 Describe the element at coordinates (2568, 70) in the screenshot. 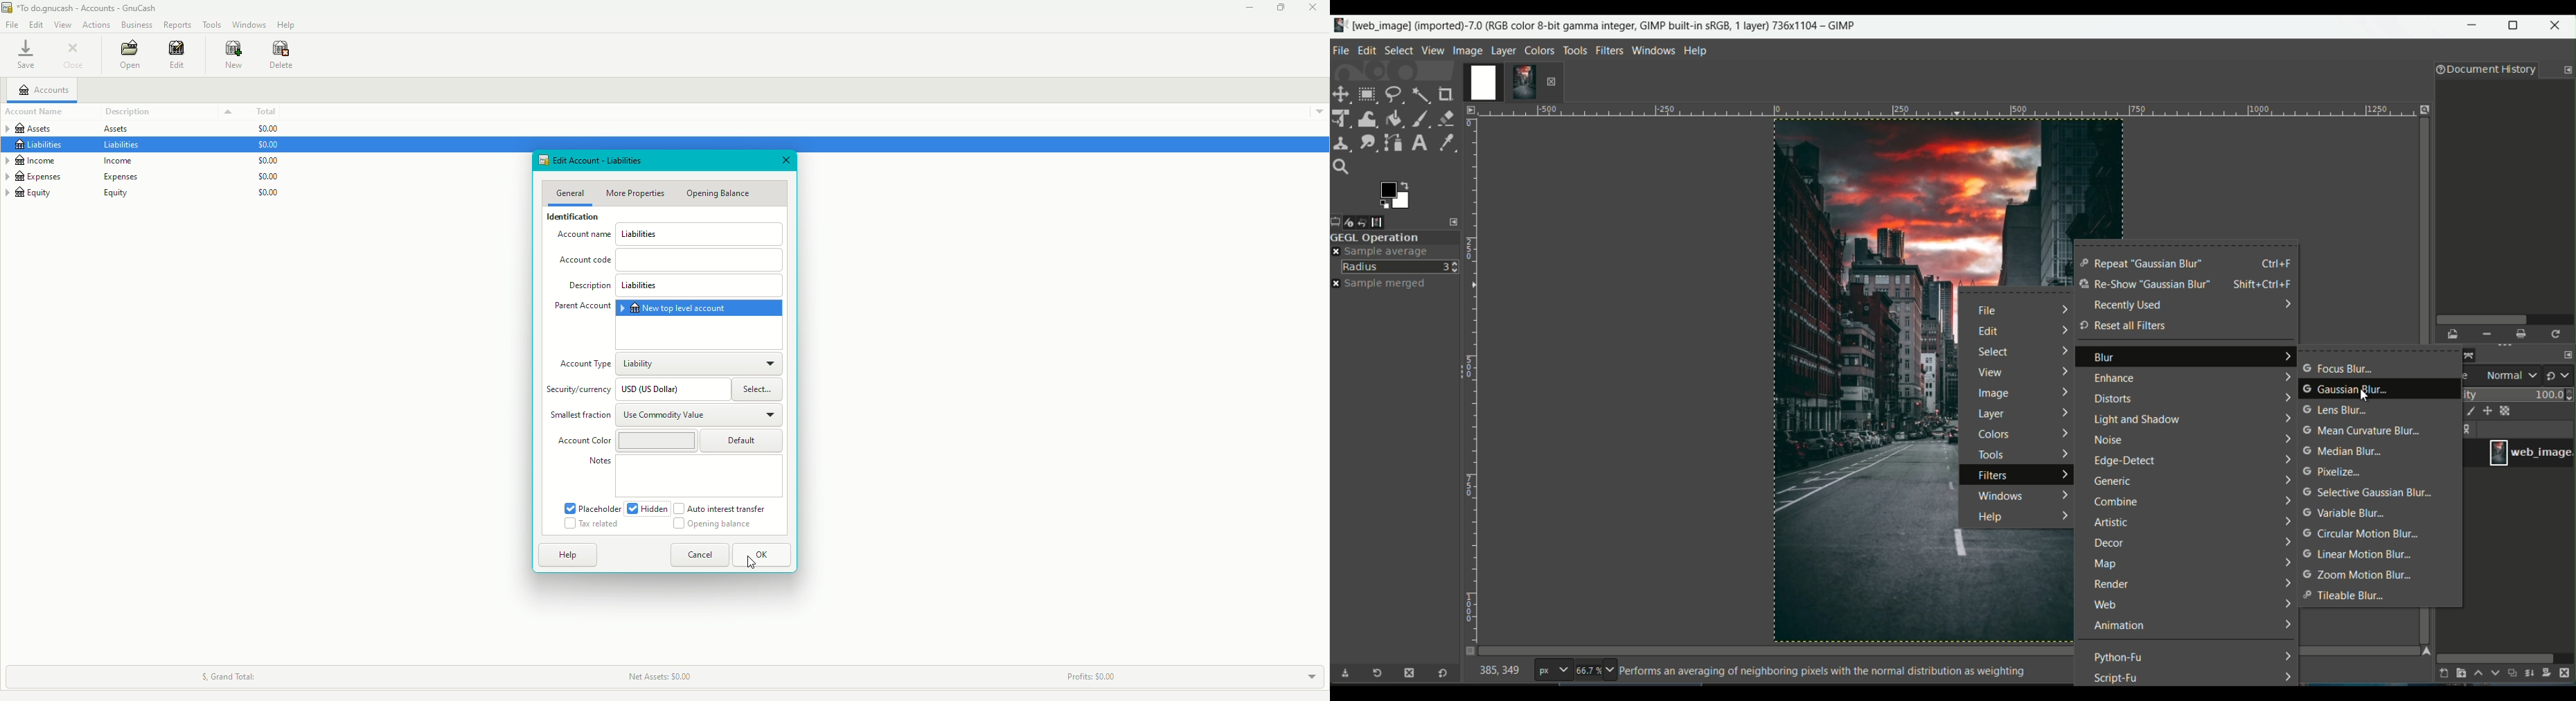

I see `configure this tab` at that location.